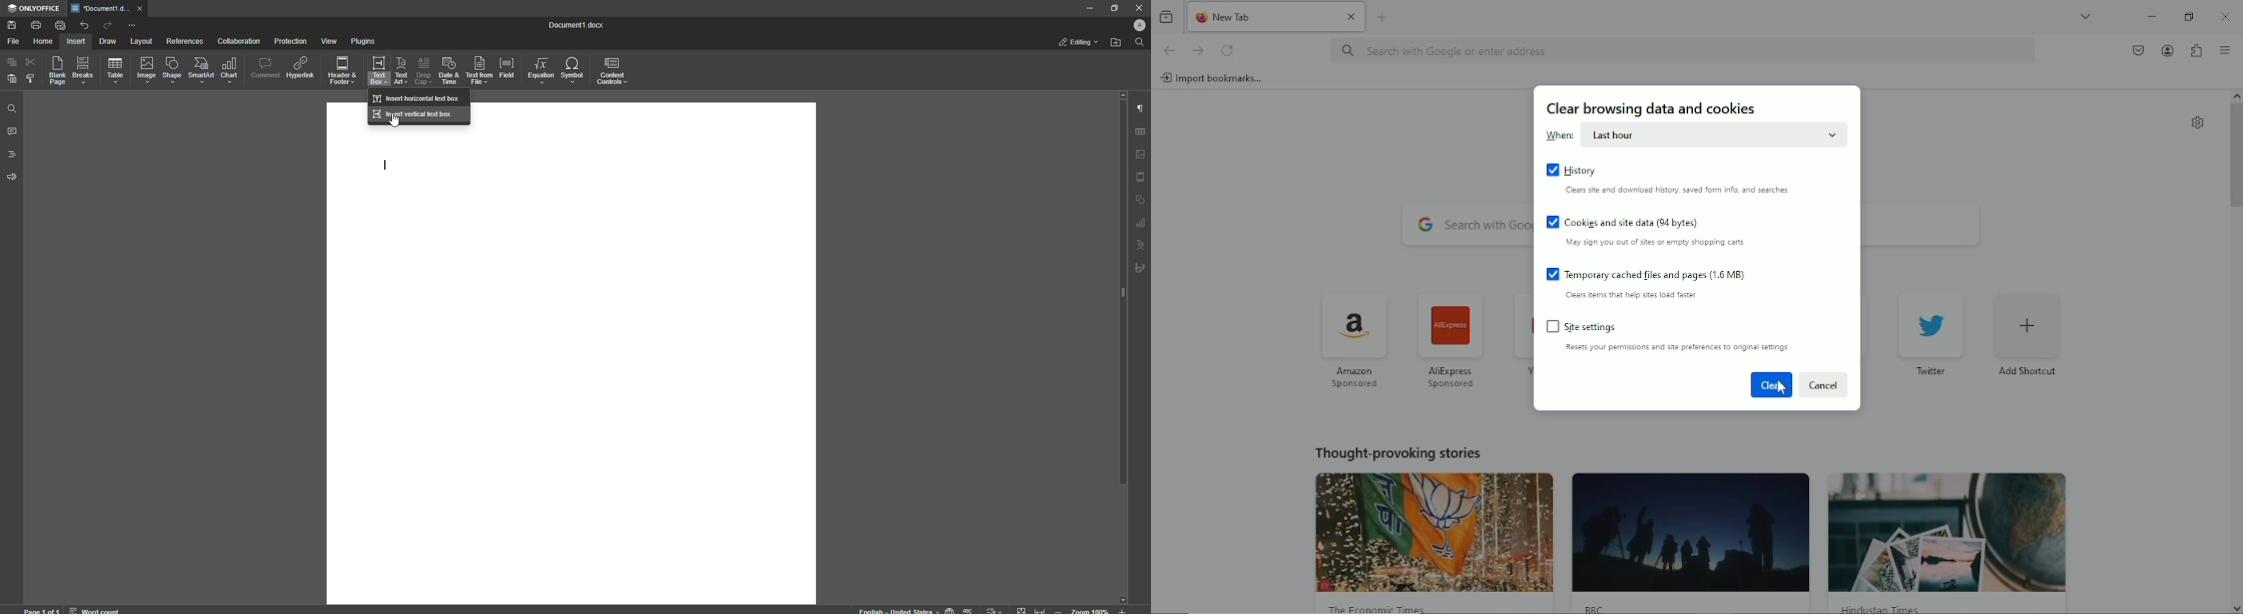  Describe the element at coordinates (571, 70) in the screenshot. I see `Symbols` at that location.